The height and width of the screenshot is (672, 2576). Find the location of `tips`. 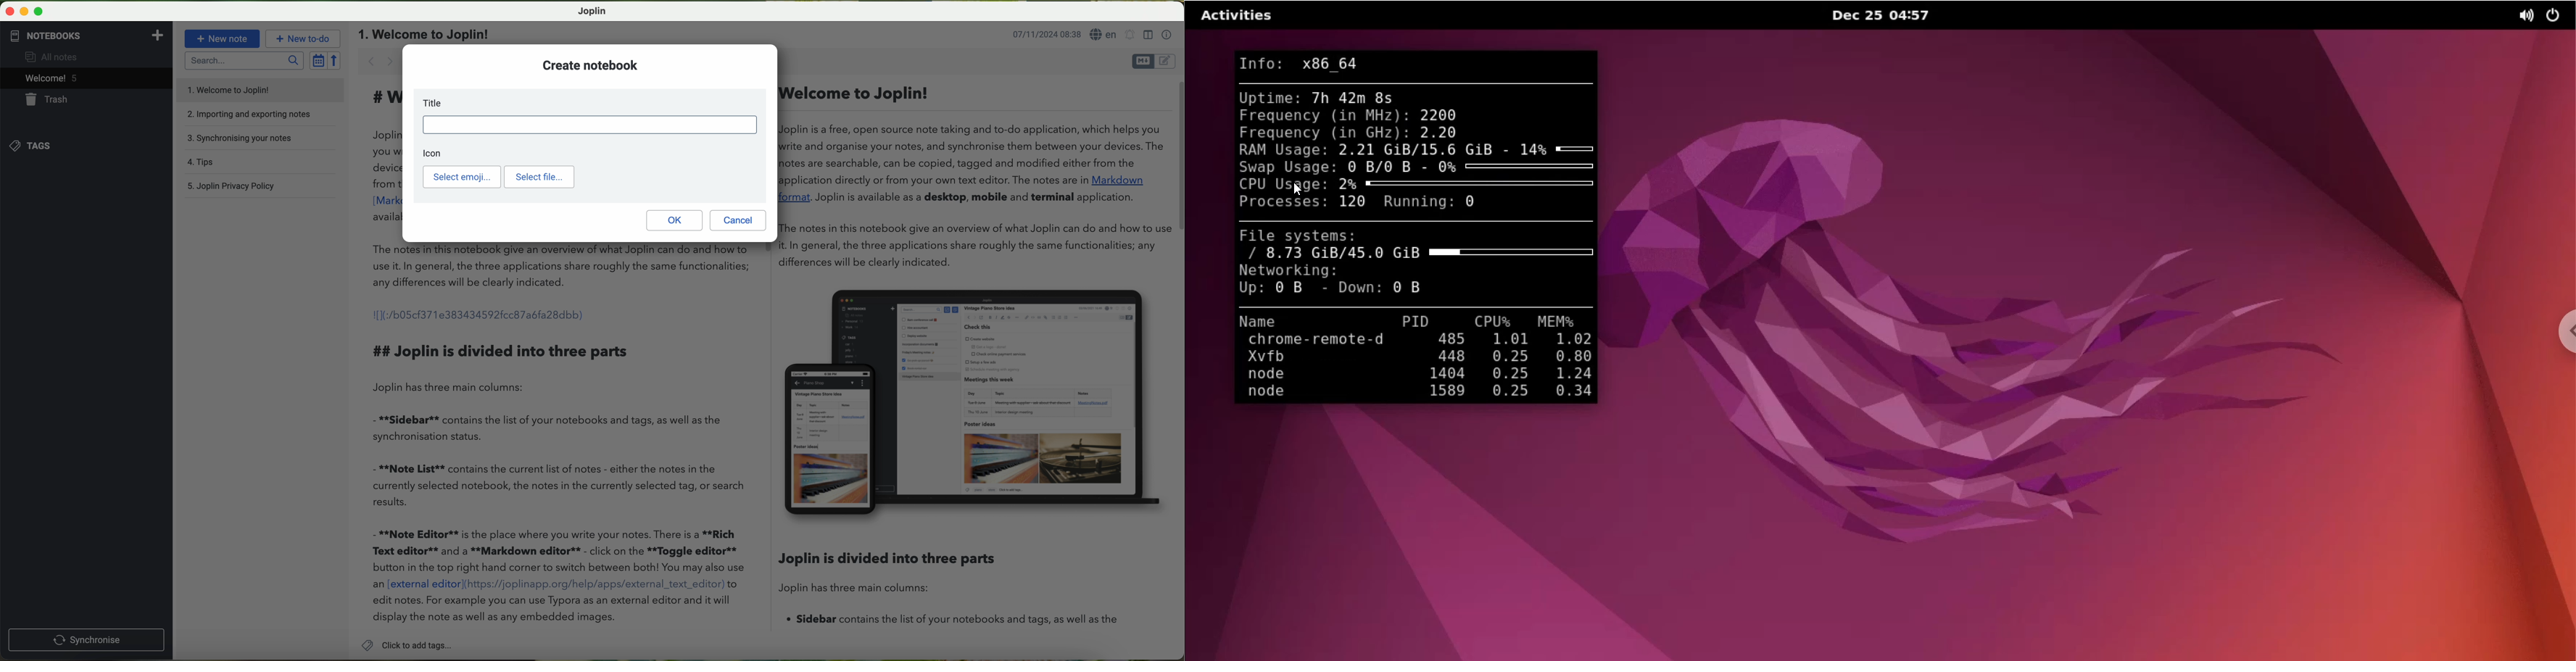

tips is located at coordinates (203, 163).